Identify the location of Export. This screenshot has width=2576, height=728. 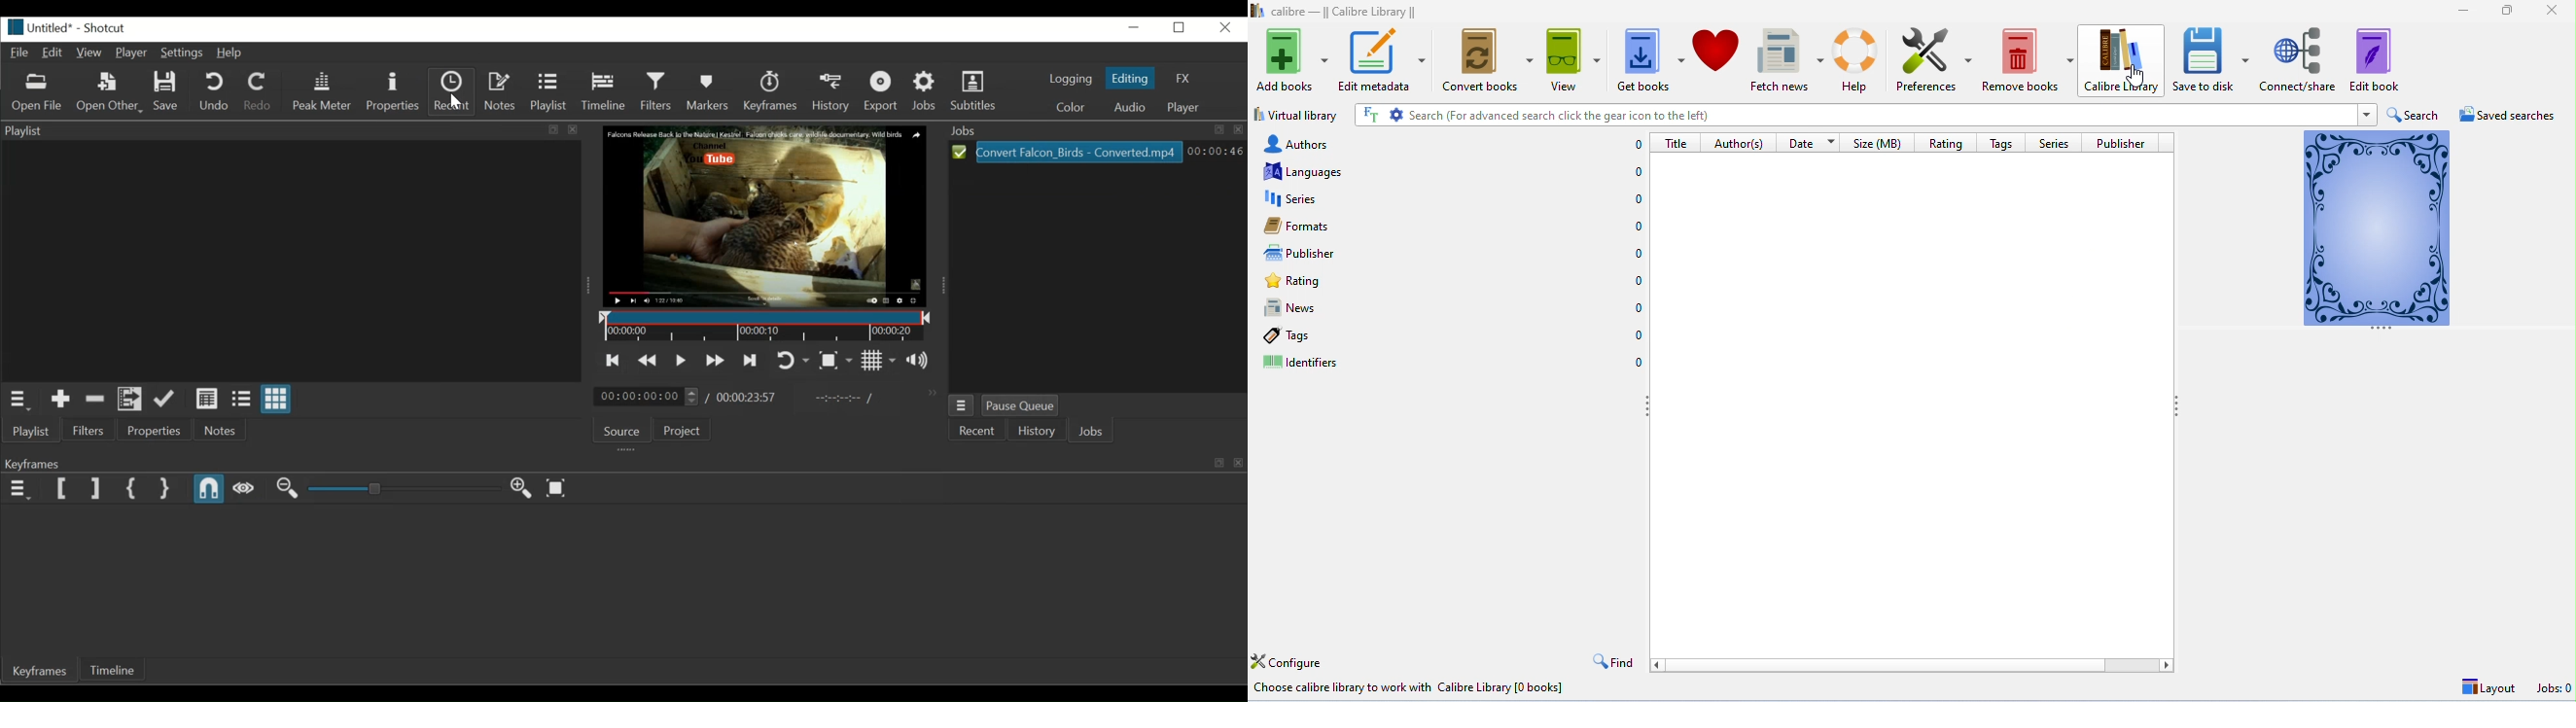
(884, 93).